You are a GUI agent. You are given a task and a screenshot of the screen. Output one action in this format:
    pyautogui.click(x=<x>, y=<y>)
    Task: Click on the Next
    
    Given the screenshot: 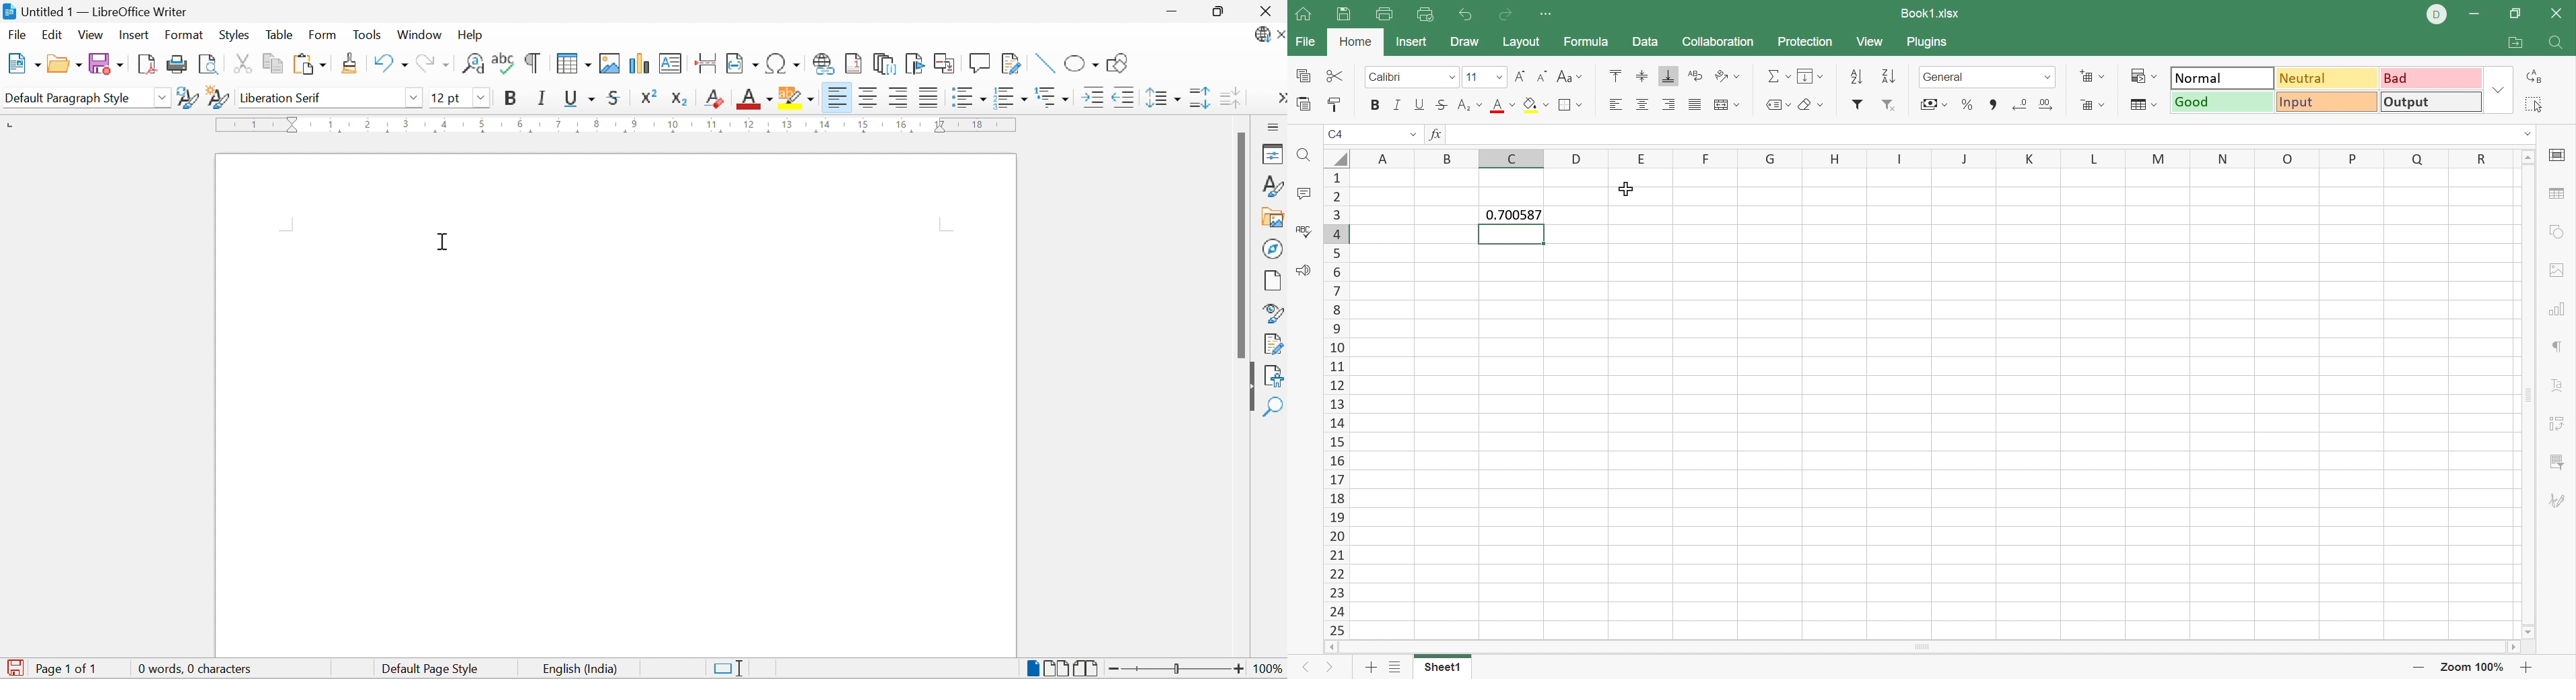 What is the action you would take?
    pyautogui.click(x=1327, y=668)
    